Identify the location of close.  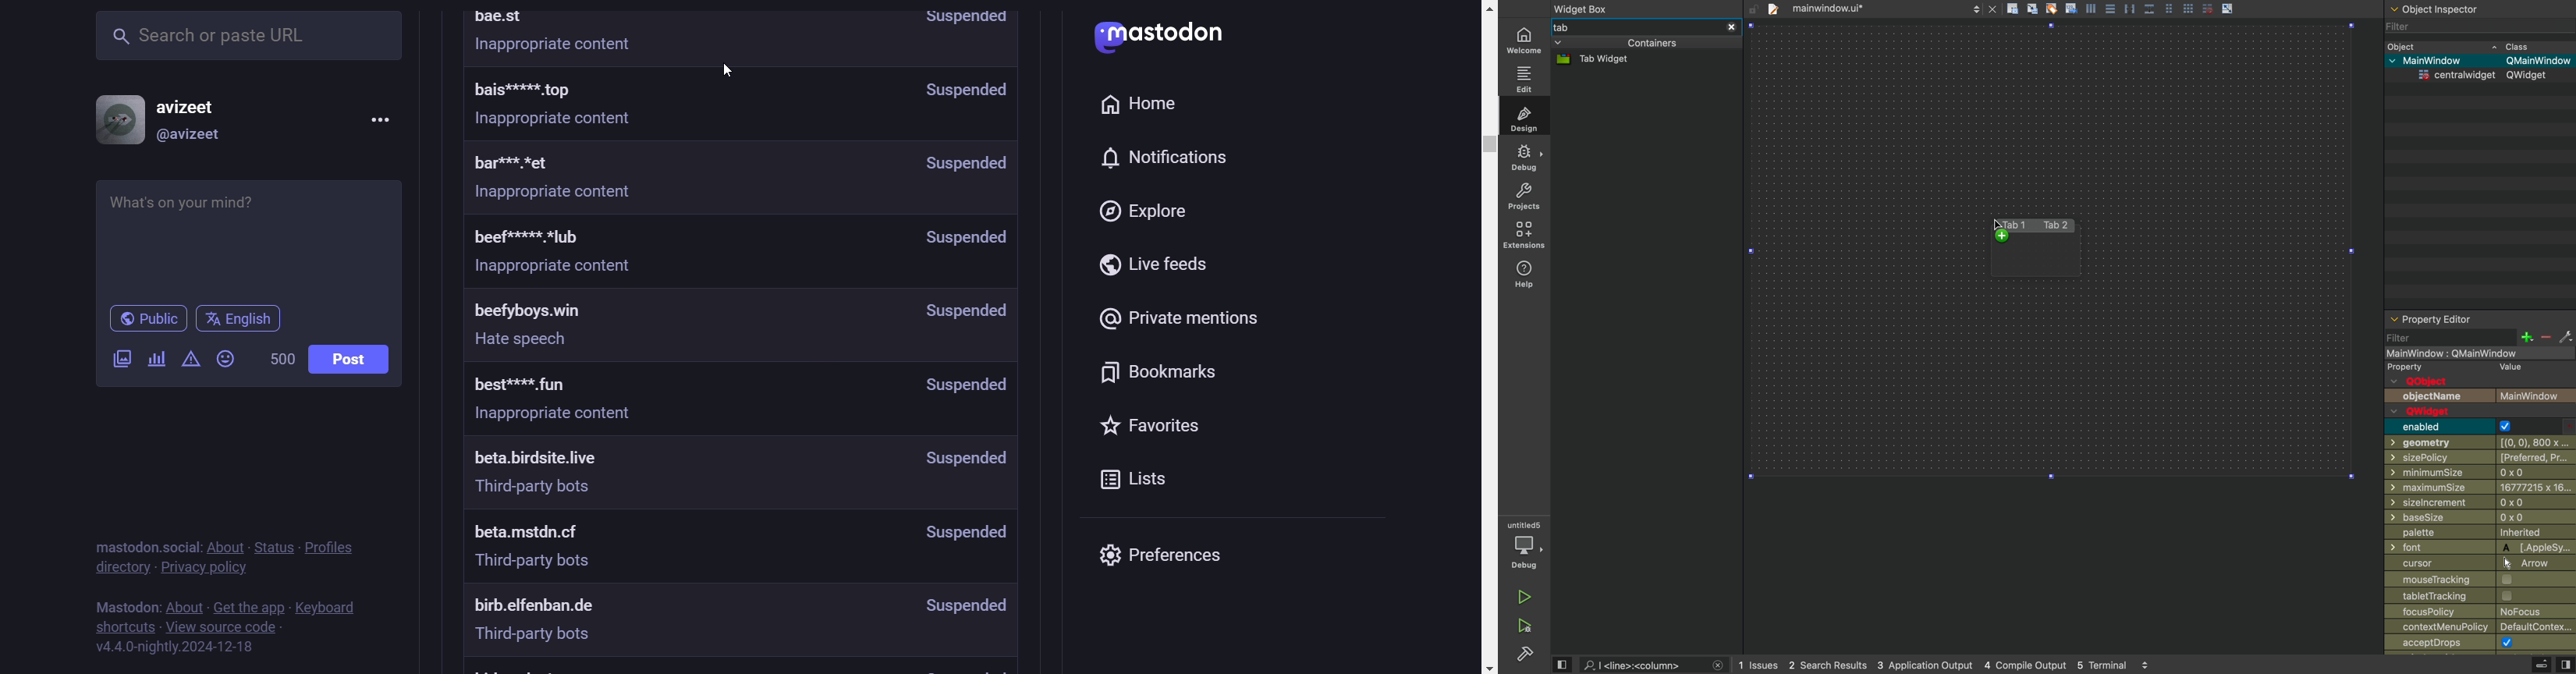
(1718, 666).